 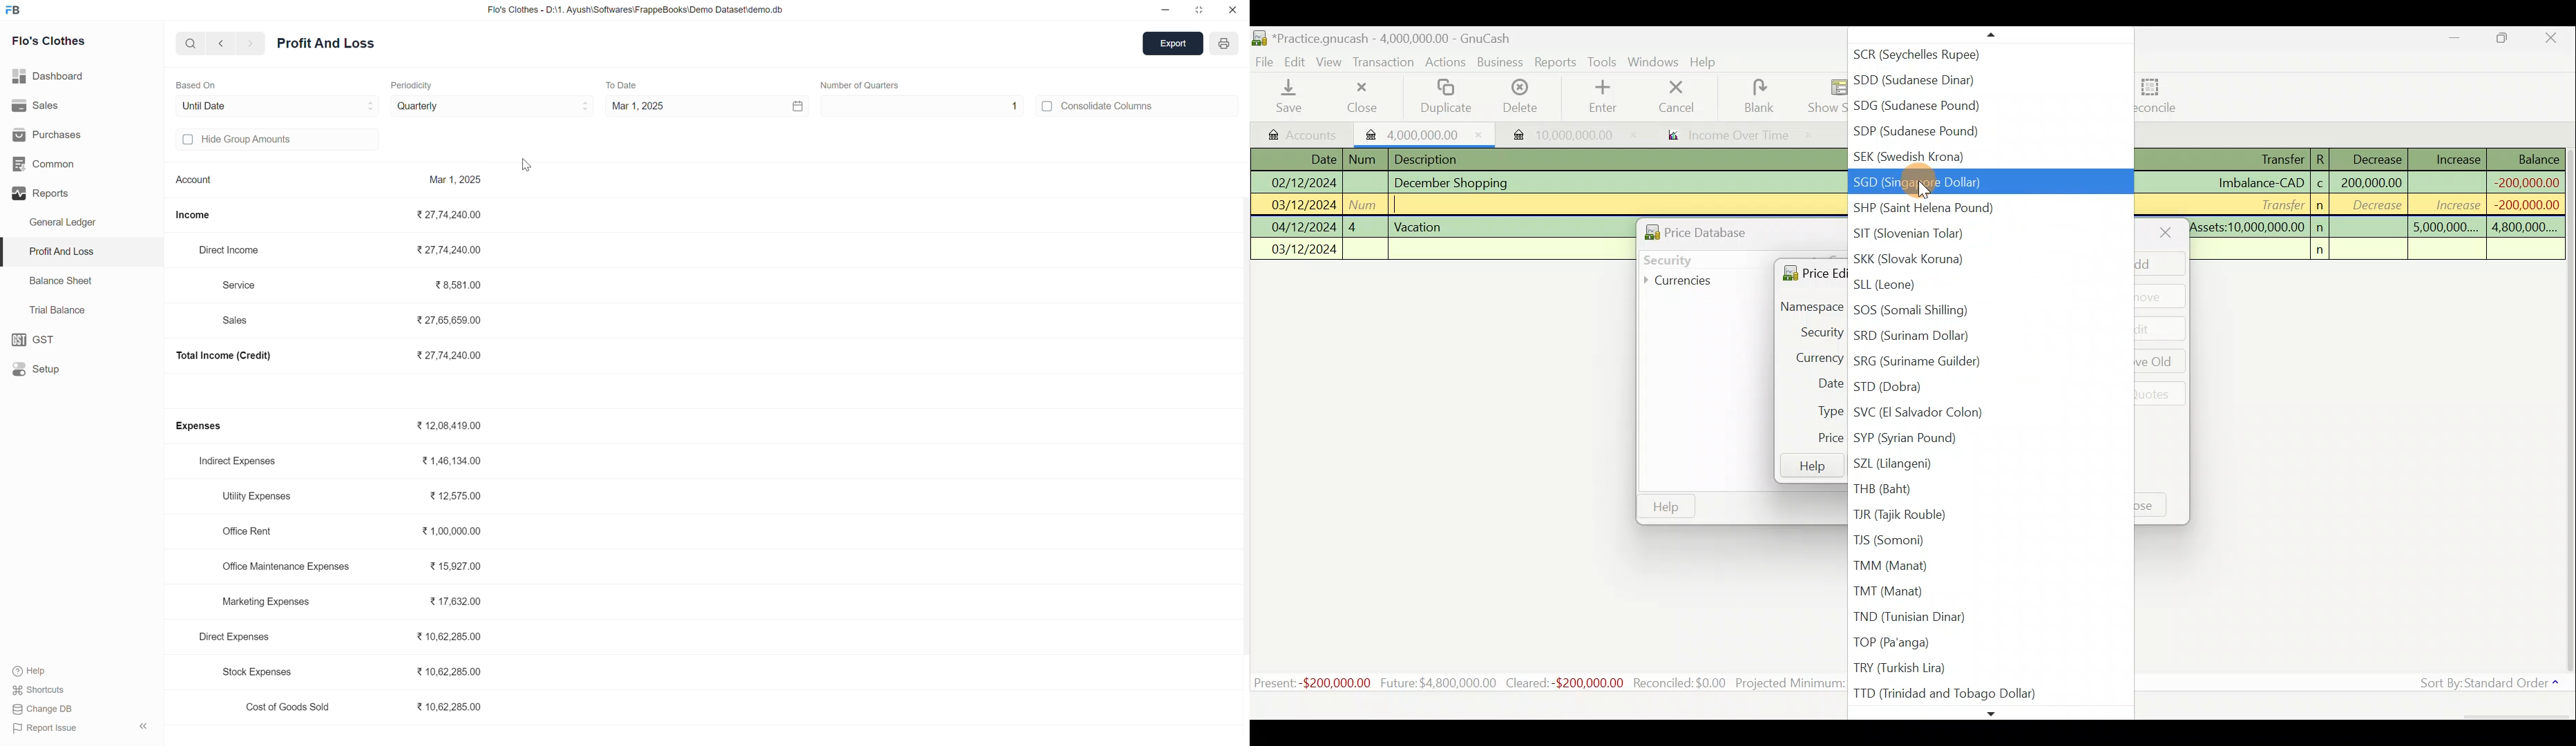 What do you see at coordinates (37, 668) in the screenshot?
I see `? Help` at bounding box center [37, 668].